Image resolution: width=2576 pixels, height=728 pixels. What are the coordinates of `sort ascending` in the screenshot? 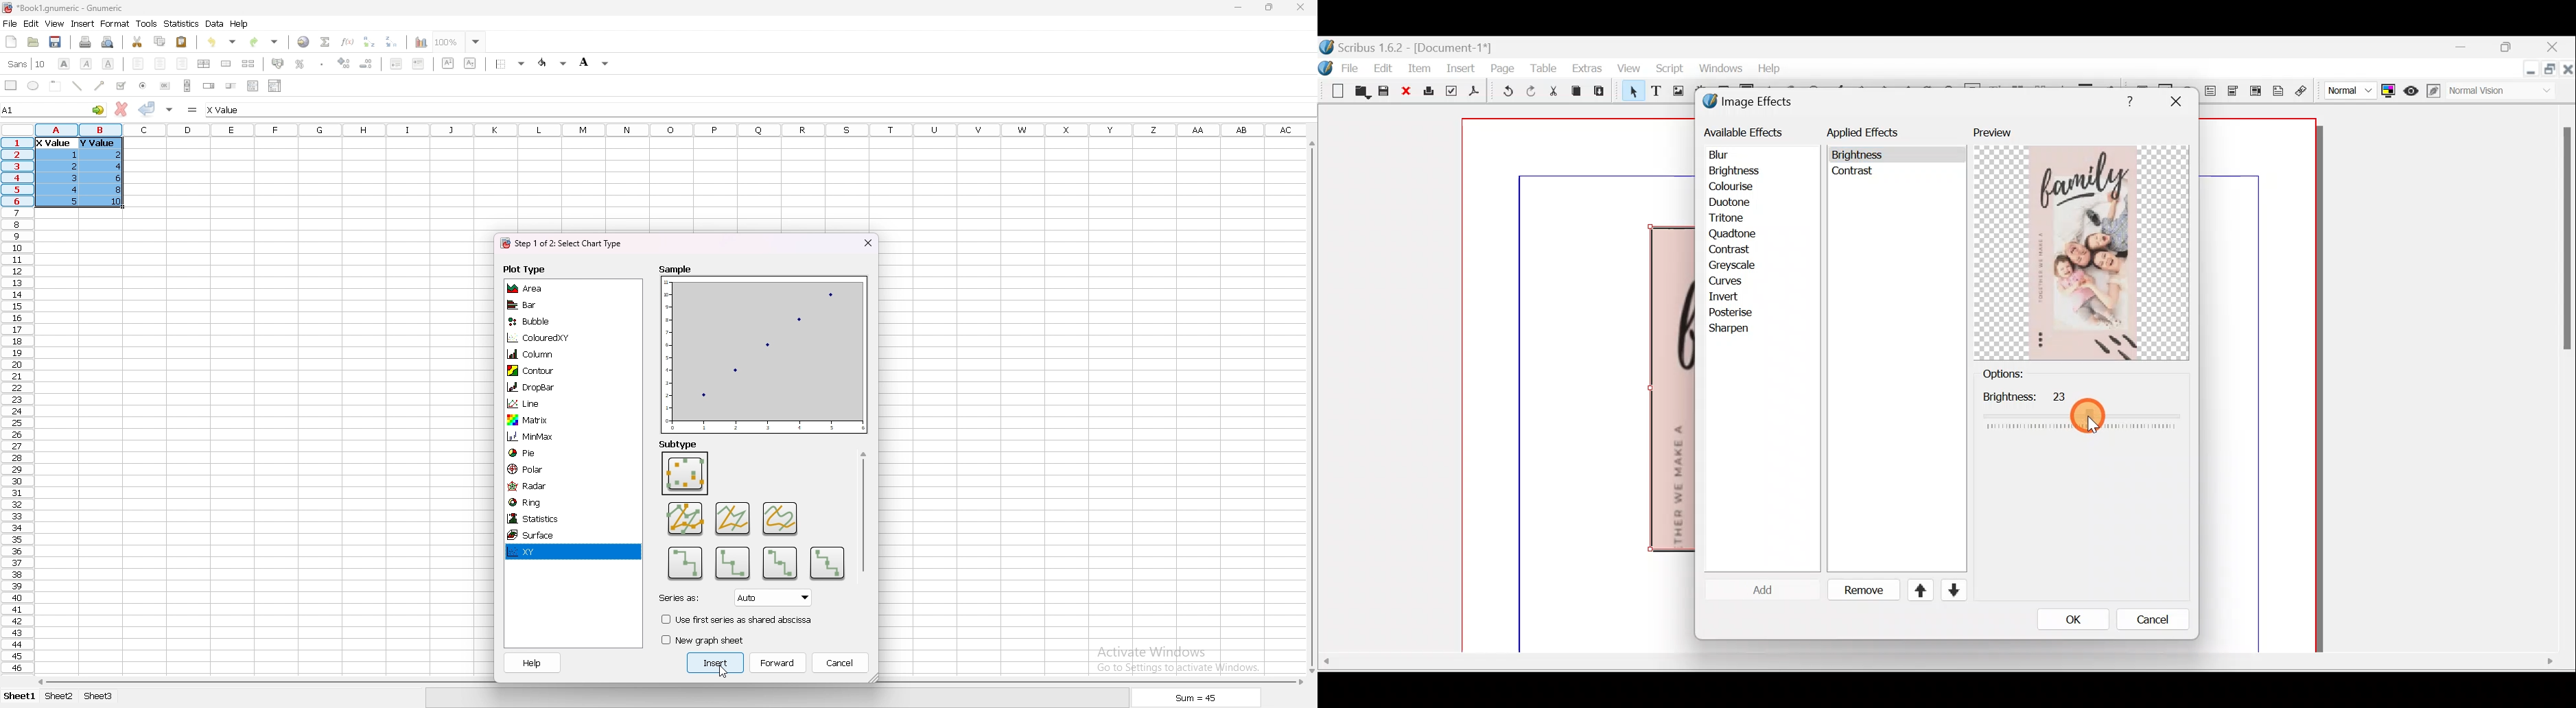 It's located at (368, 41).